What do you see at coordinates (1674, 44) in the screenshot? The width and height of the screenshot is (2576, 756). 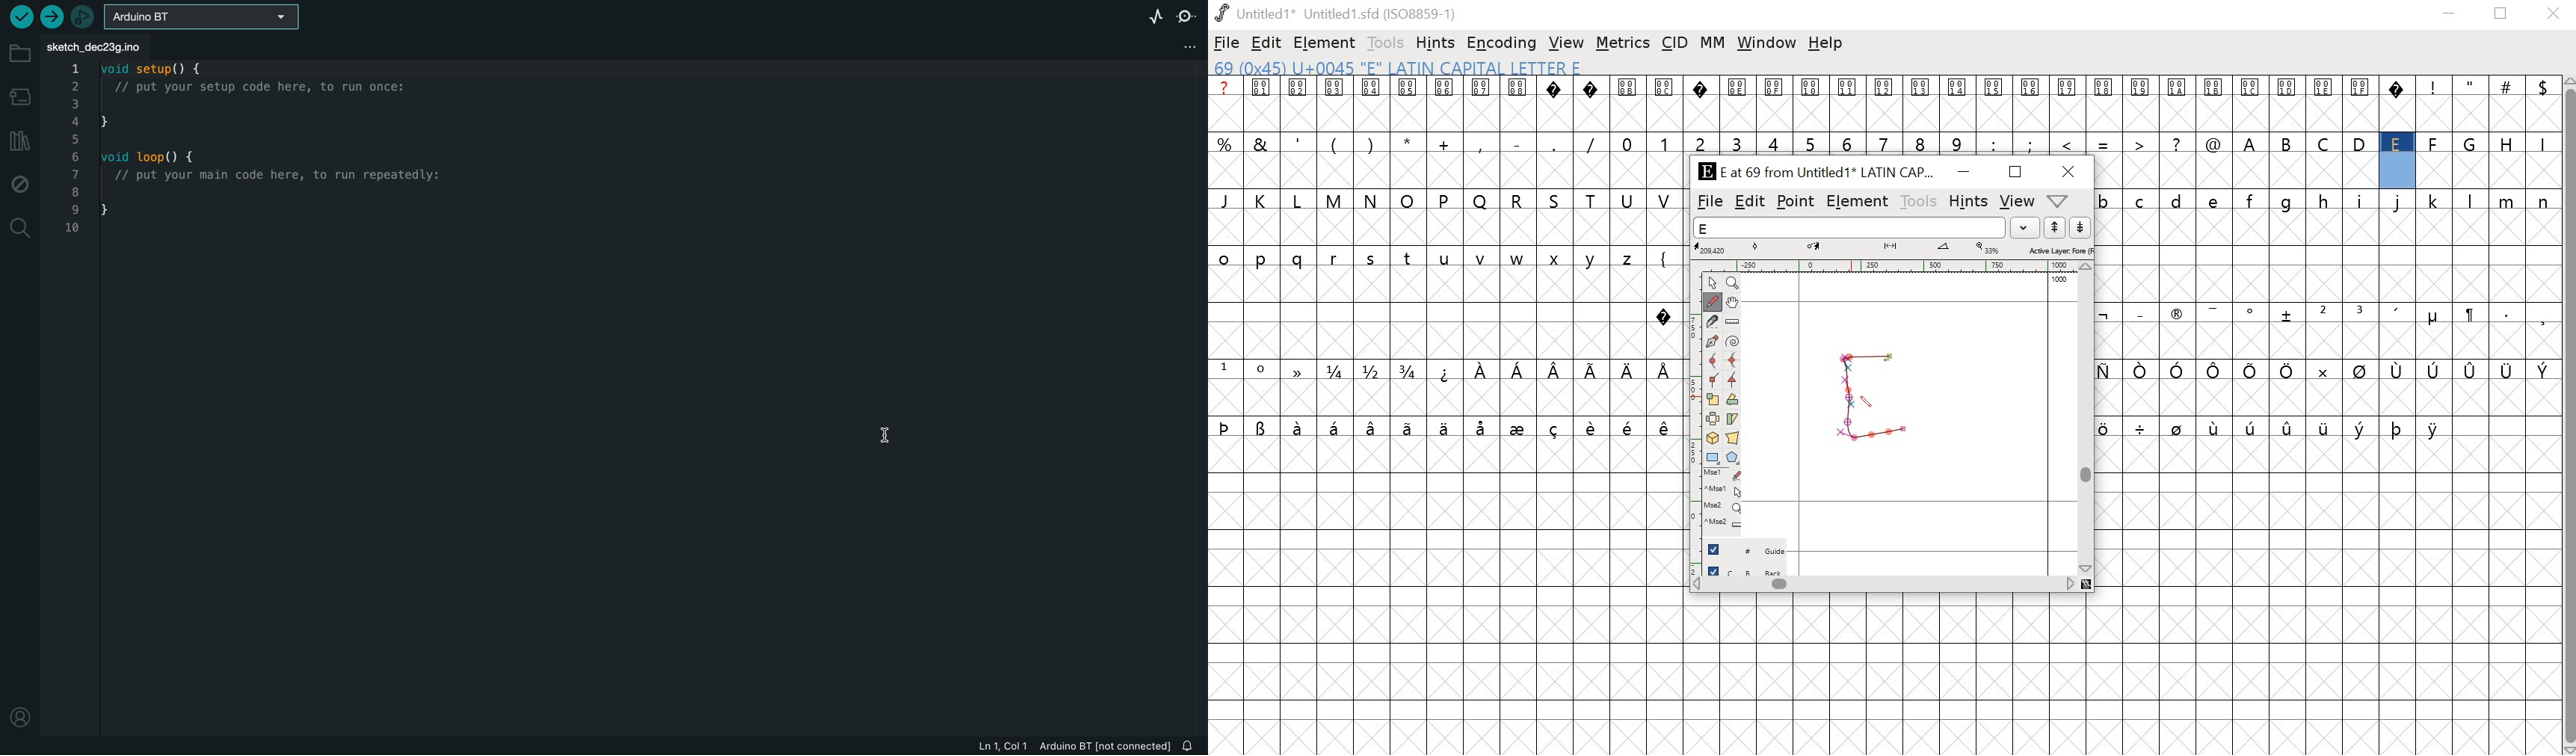 I see `CID` at bounding box center [1674, 44].